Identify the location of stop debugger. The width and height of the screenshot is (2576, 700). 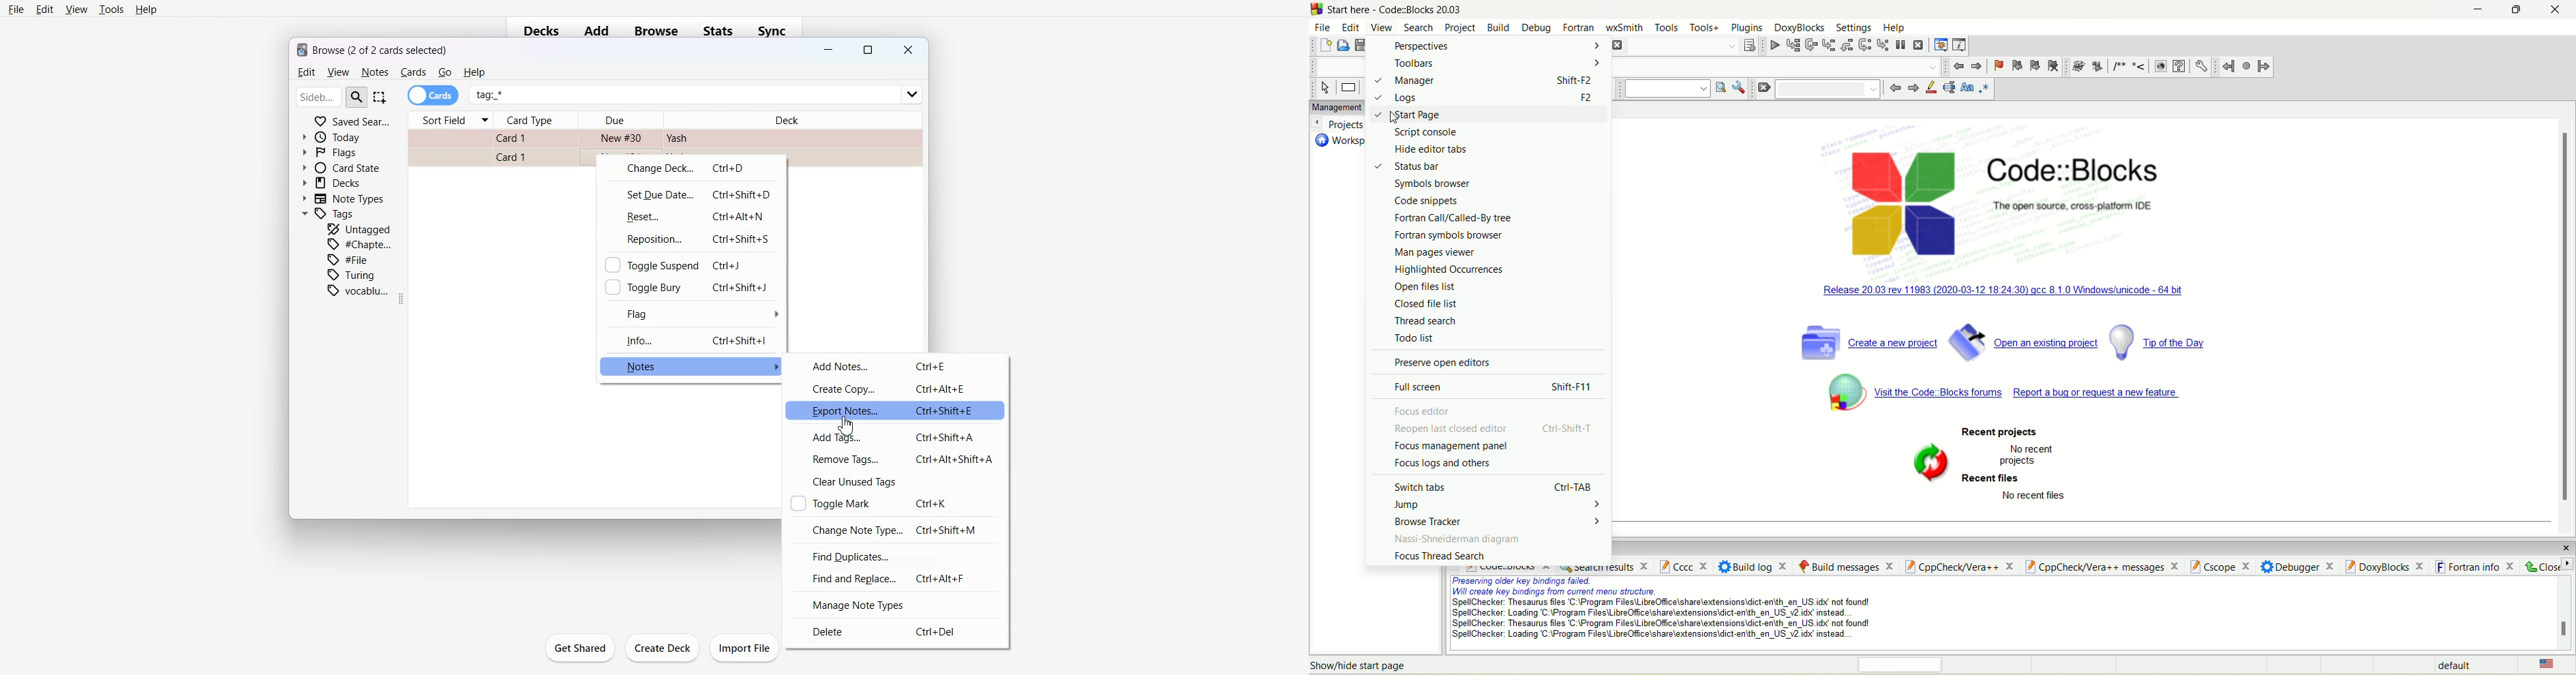
(1921, 46).